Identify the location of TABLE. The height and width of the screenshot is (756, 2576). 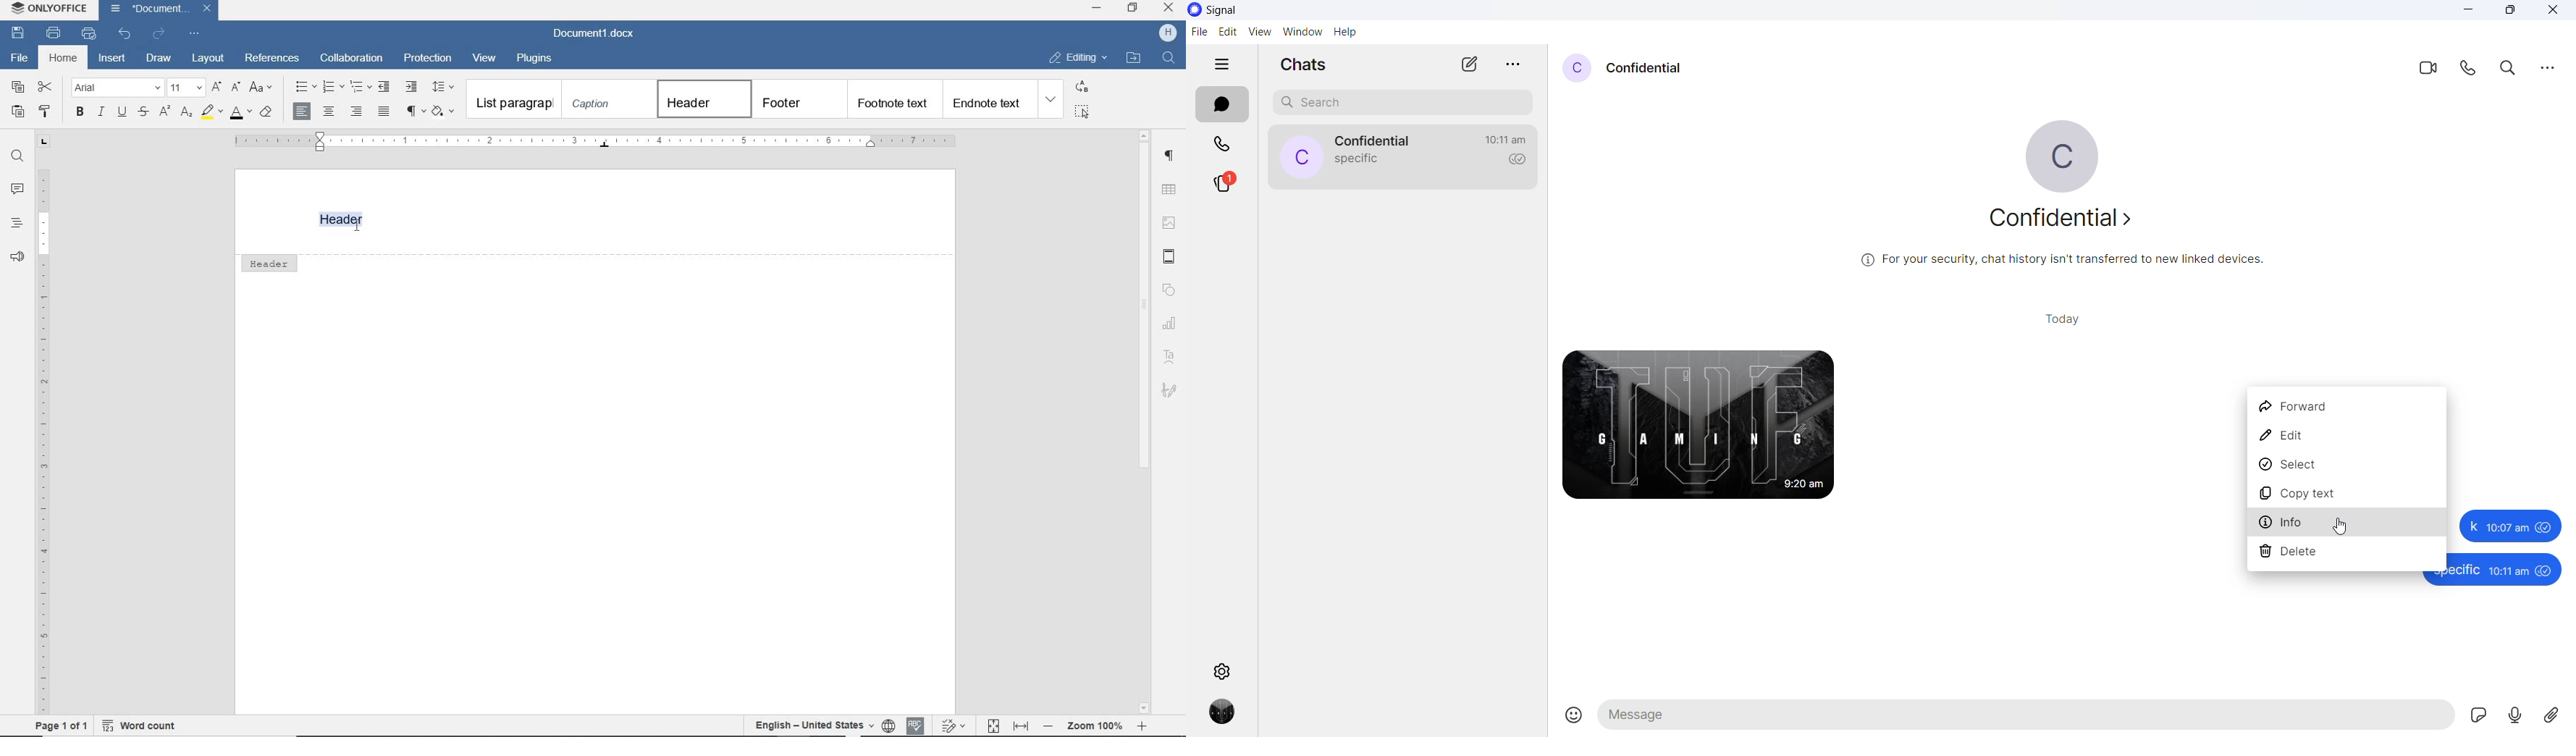
(1169, 189).